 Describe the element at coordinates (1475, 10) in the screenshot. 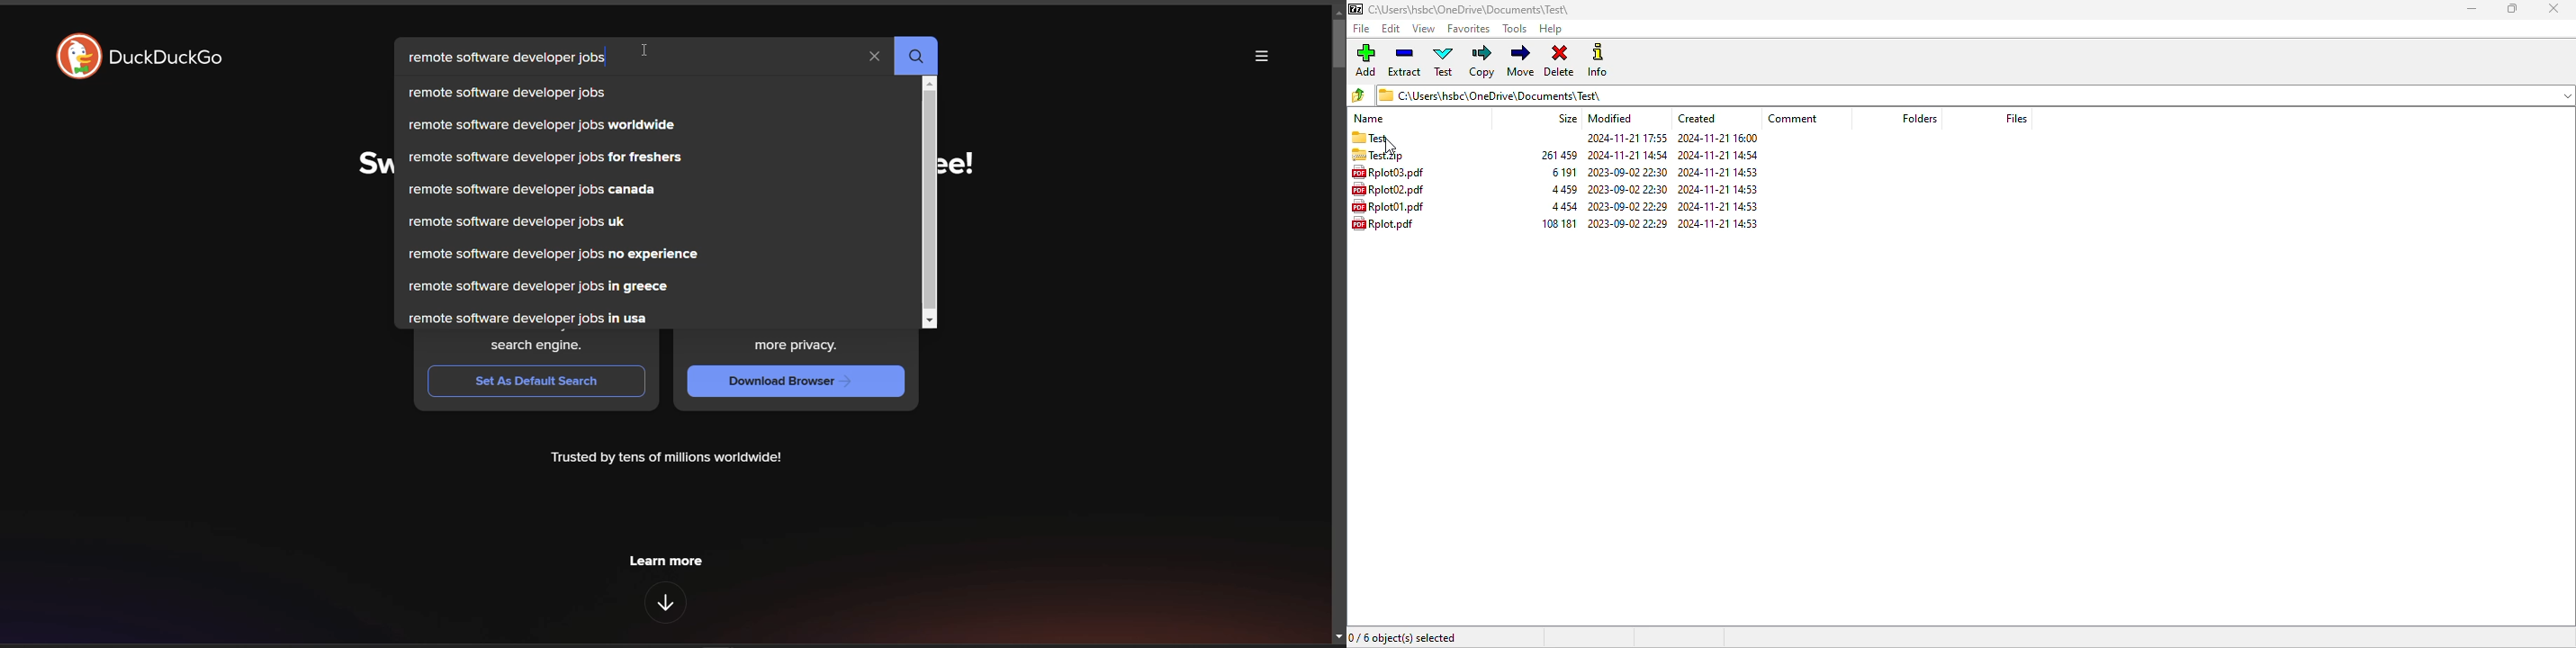

I see `c\Users\hsbc\OneDrive\Documents\Test\` at that location.